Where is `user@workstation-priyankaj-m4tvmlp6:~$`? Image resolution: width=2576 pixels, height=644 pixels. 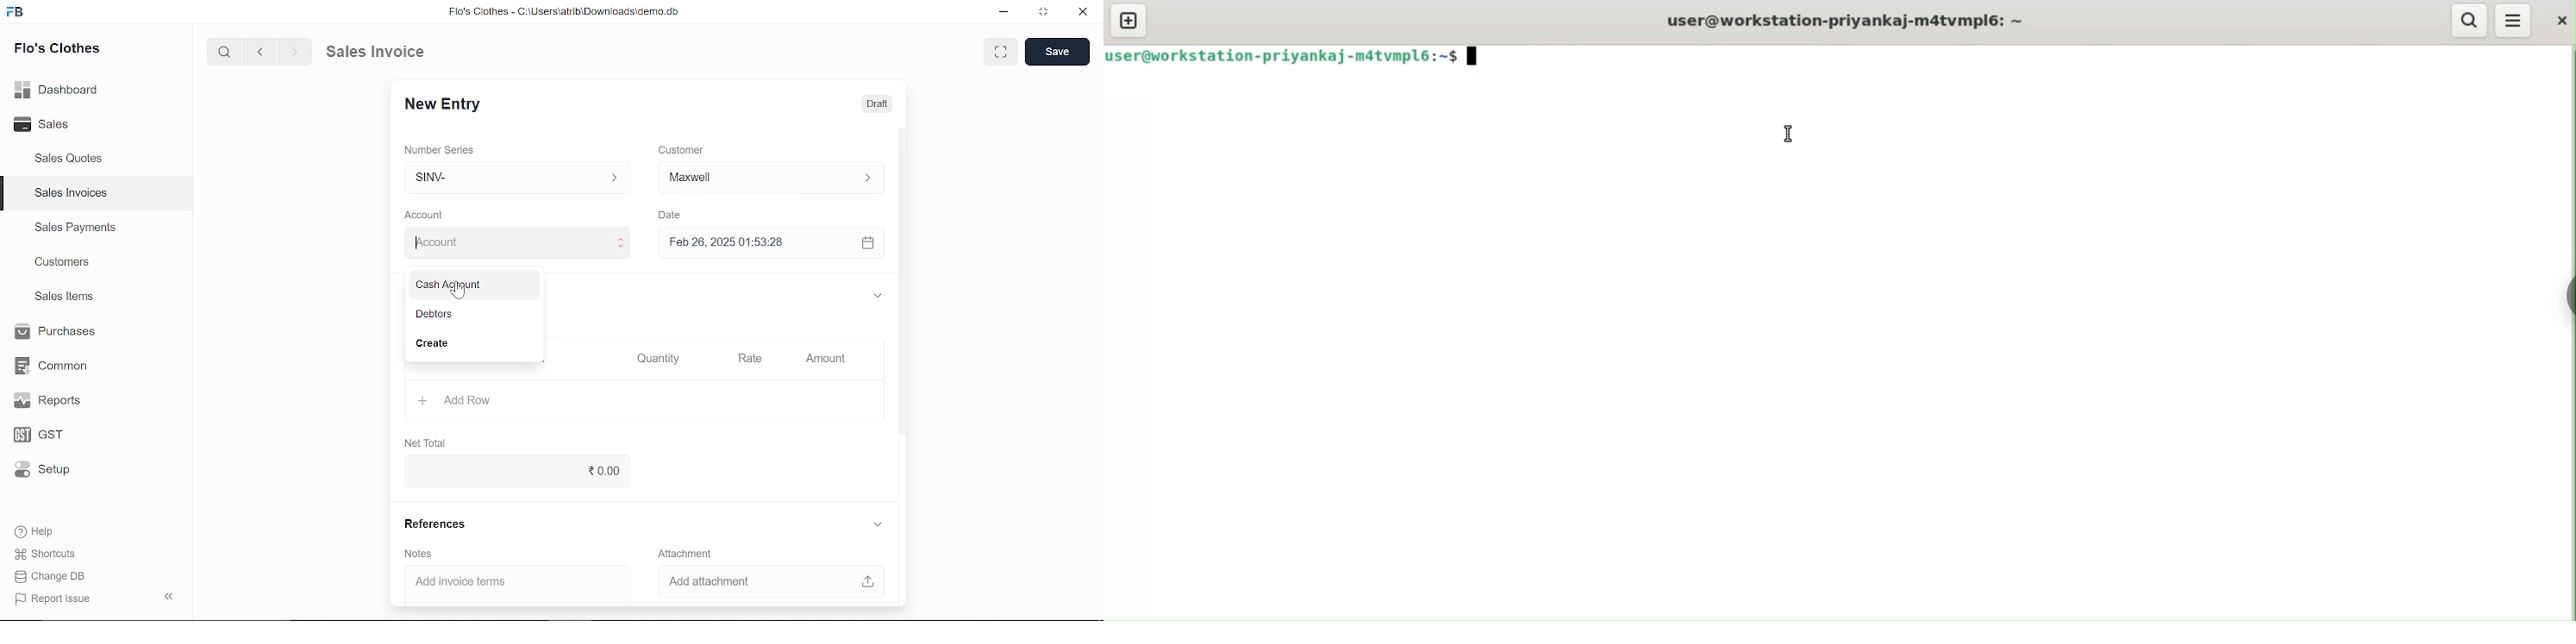 user@workstation-priyankaj-m4tvmlp6:~$ is located at coordinates (1283, 57).